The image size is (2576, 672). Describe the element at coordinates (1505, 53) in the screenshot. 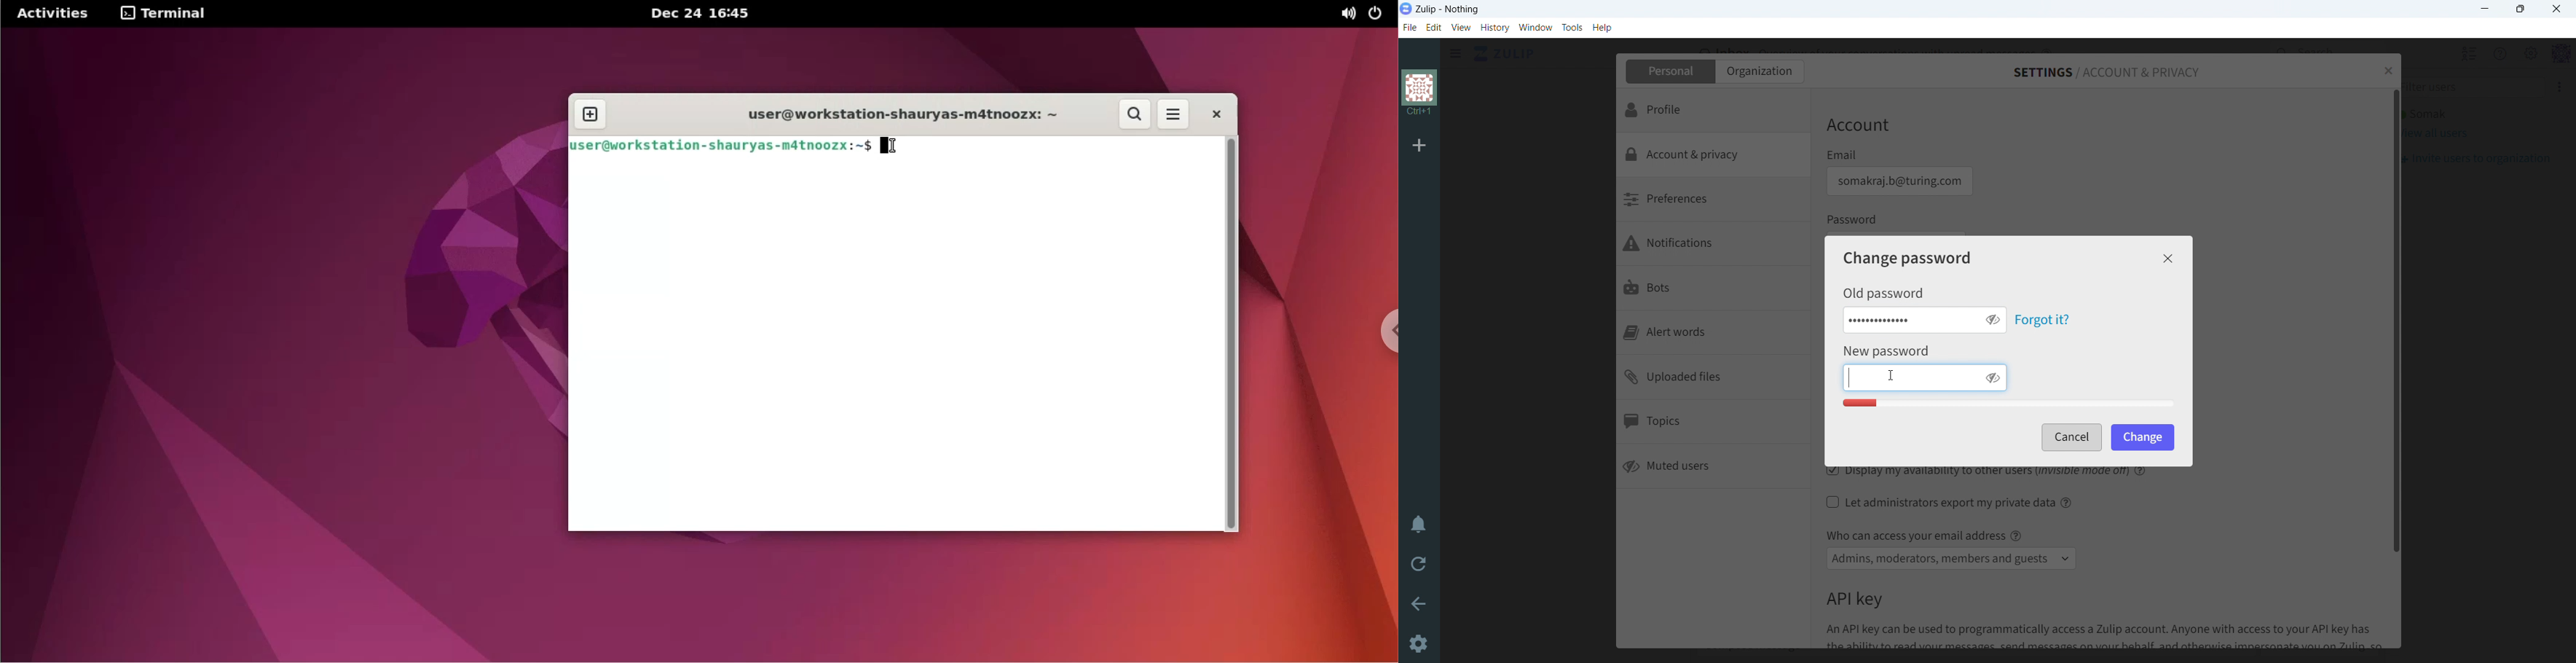

I see `click to go home view (inbox)` at that location.